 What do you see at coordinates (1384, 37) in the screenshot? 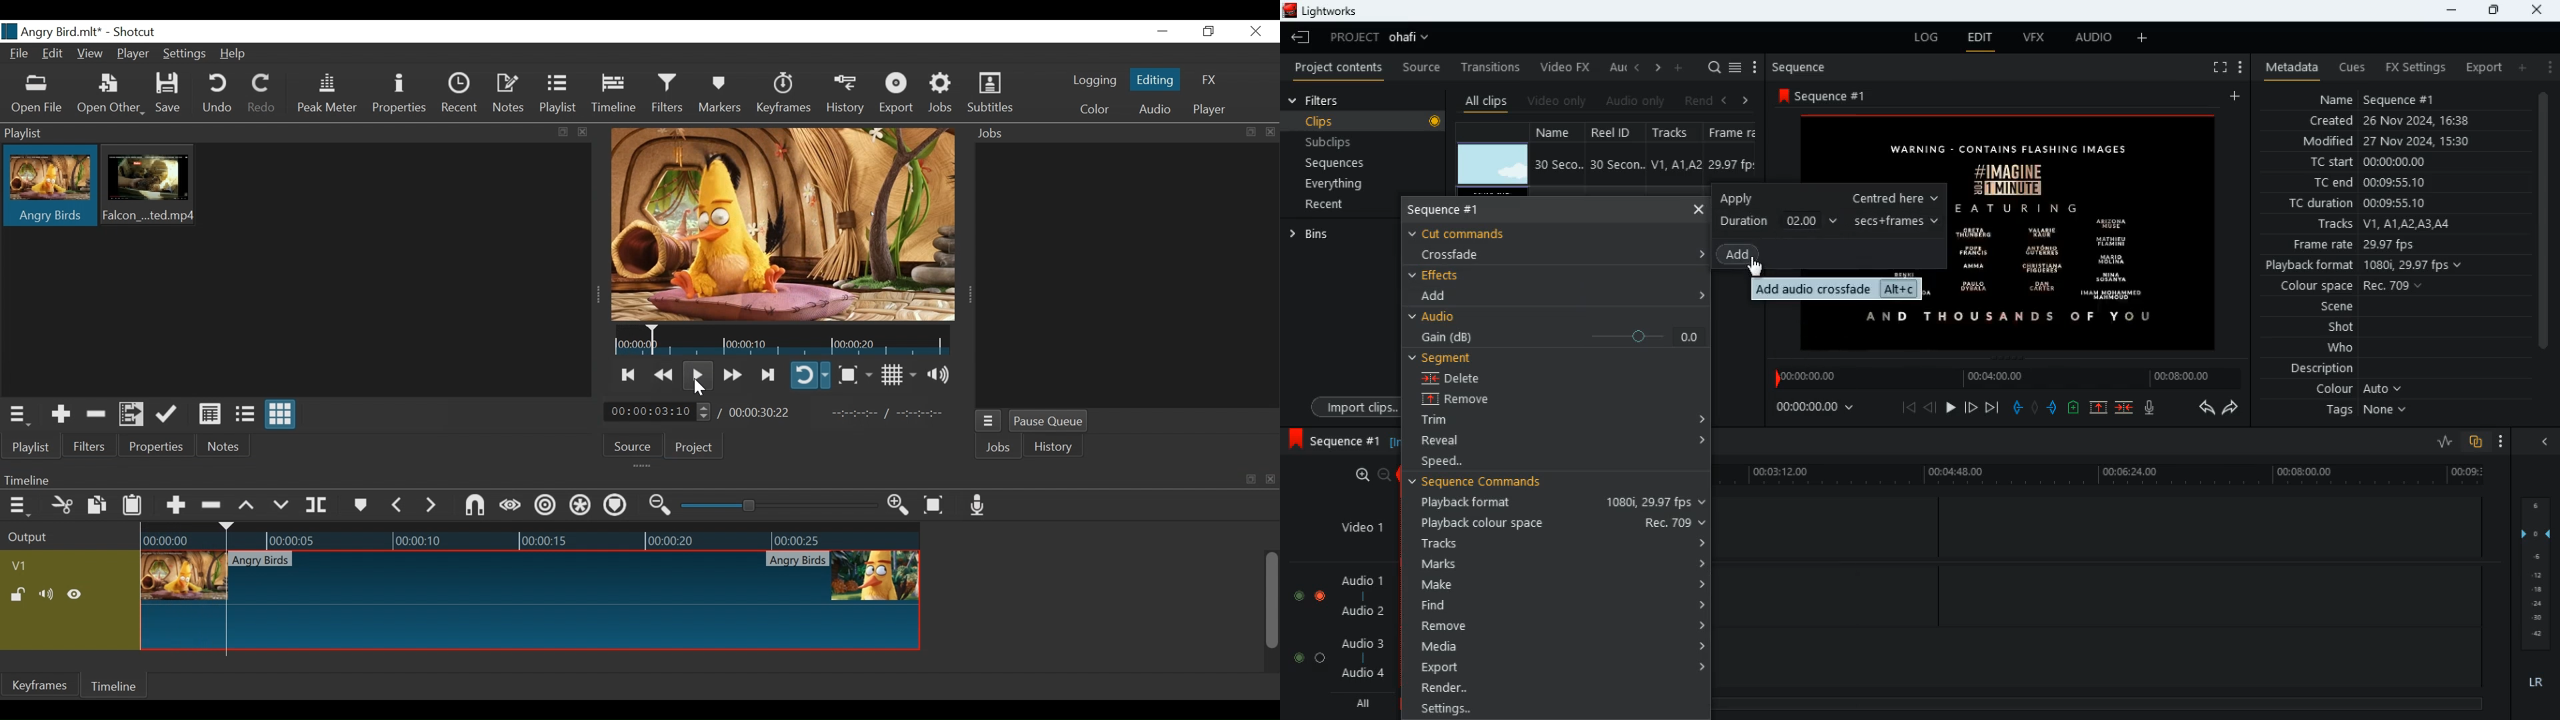
I see `project` at bounding box center [1384, 37].